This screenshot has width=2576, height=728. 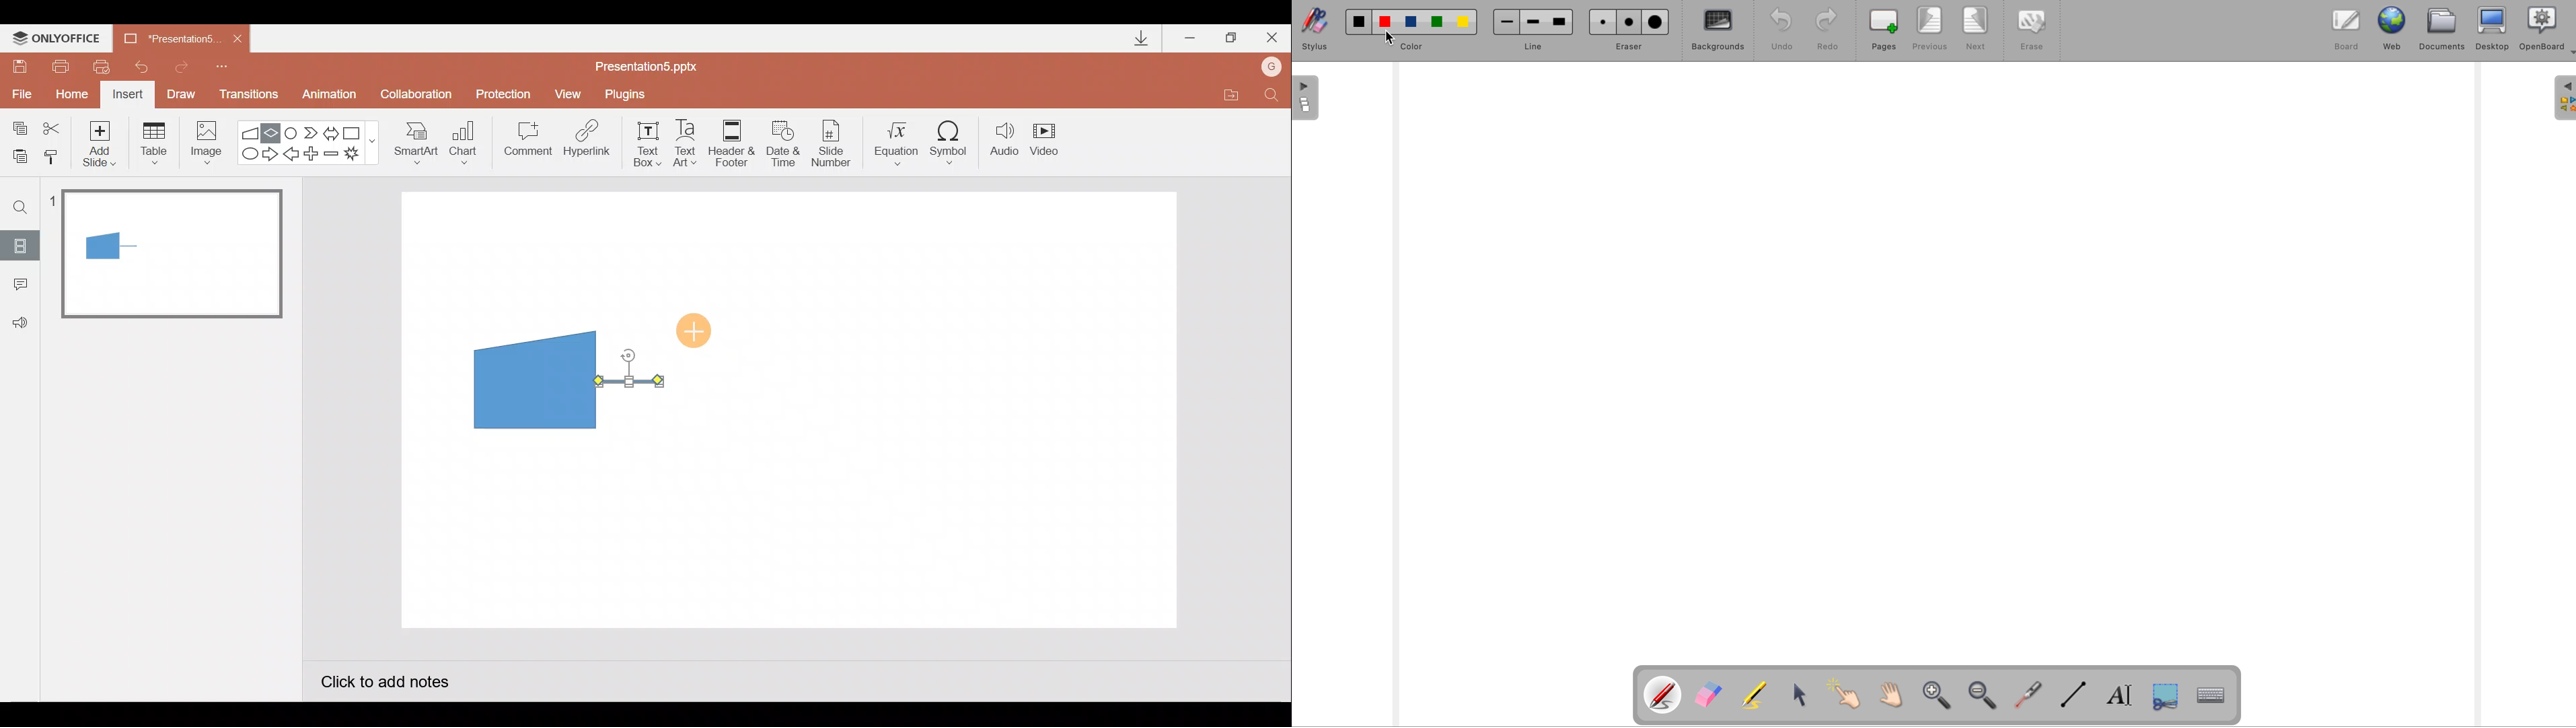 I want to click on Video, so click(x=1050, y=141).